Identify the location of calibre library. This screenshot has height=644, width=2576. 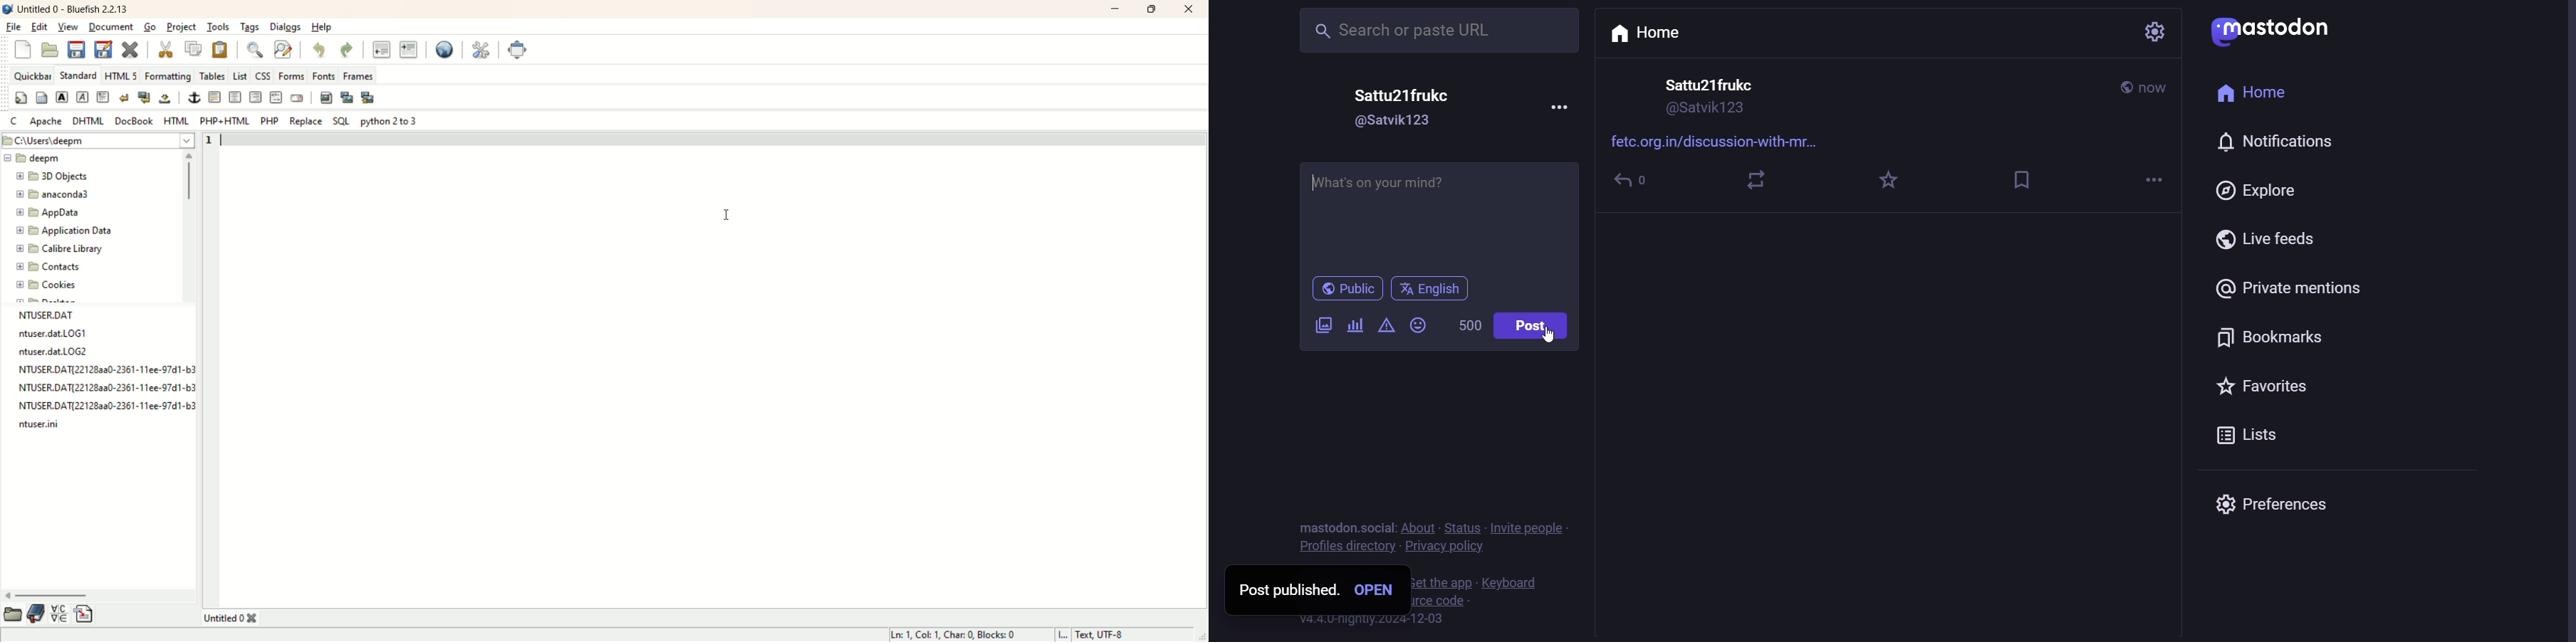
(59, 249).